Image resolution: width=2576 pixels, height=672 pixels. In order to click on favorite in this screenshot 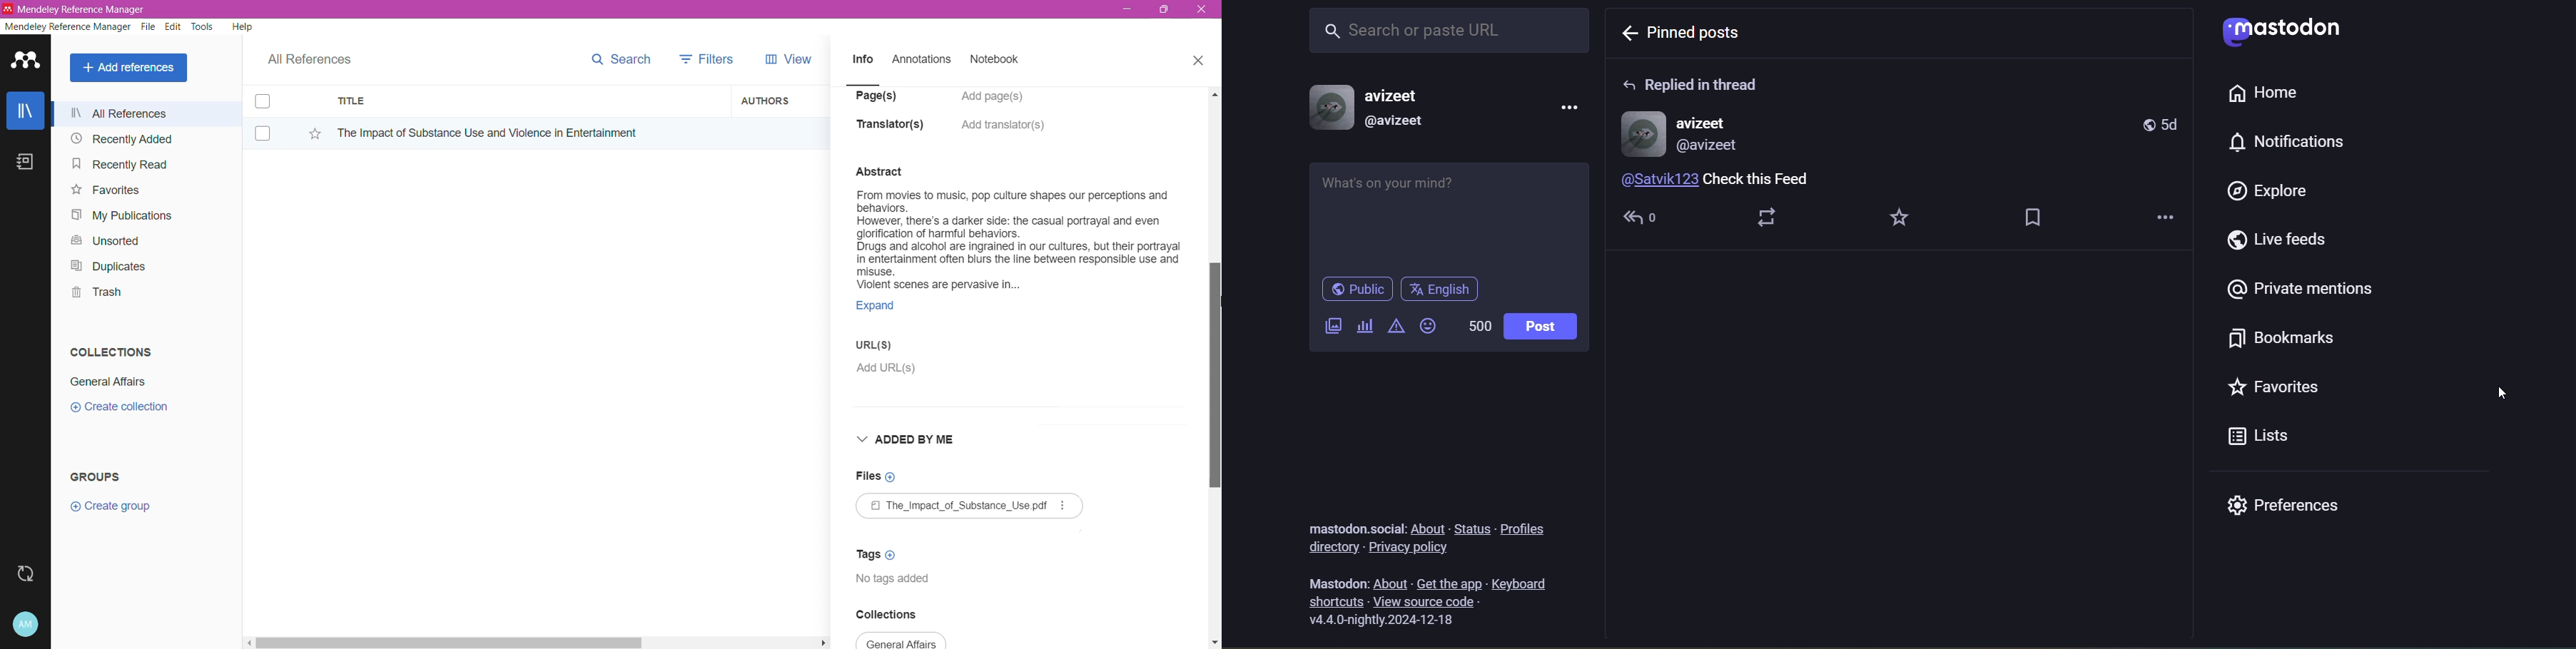, I will do `click(1901, 220)`.